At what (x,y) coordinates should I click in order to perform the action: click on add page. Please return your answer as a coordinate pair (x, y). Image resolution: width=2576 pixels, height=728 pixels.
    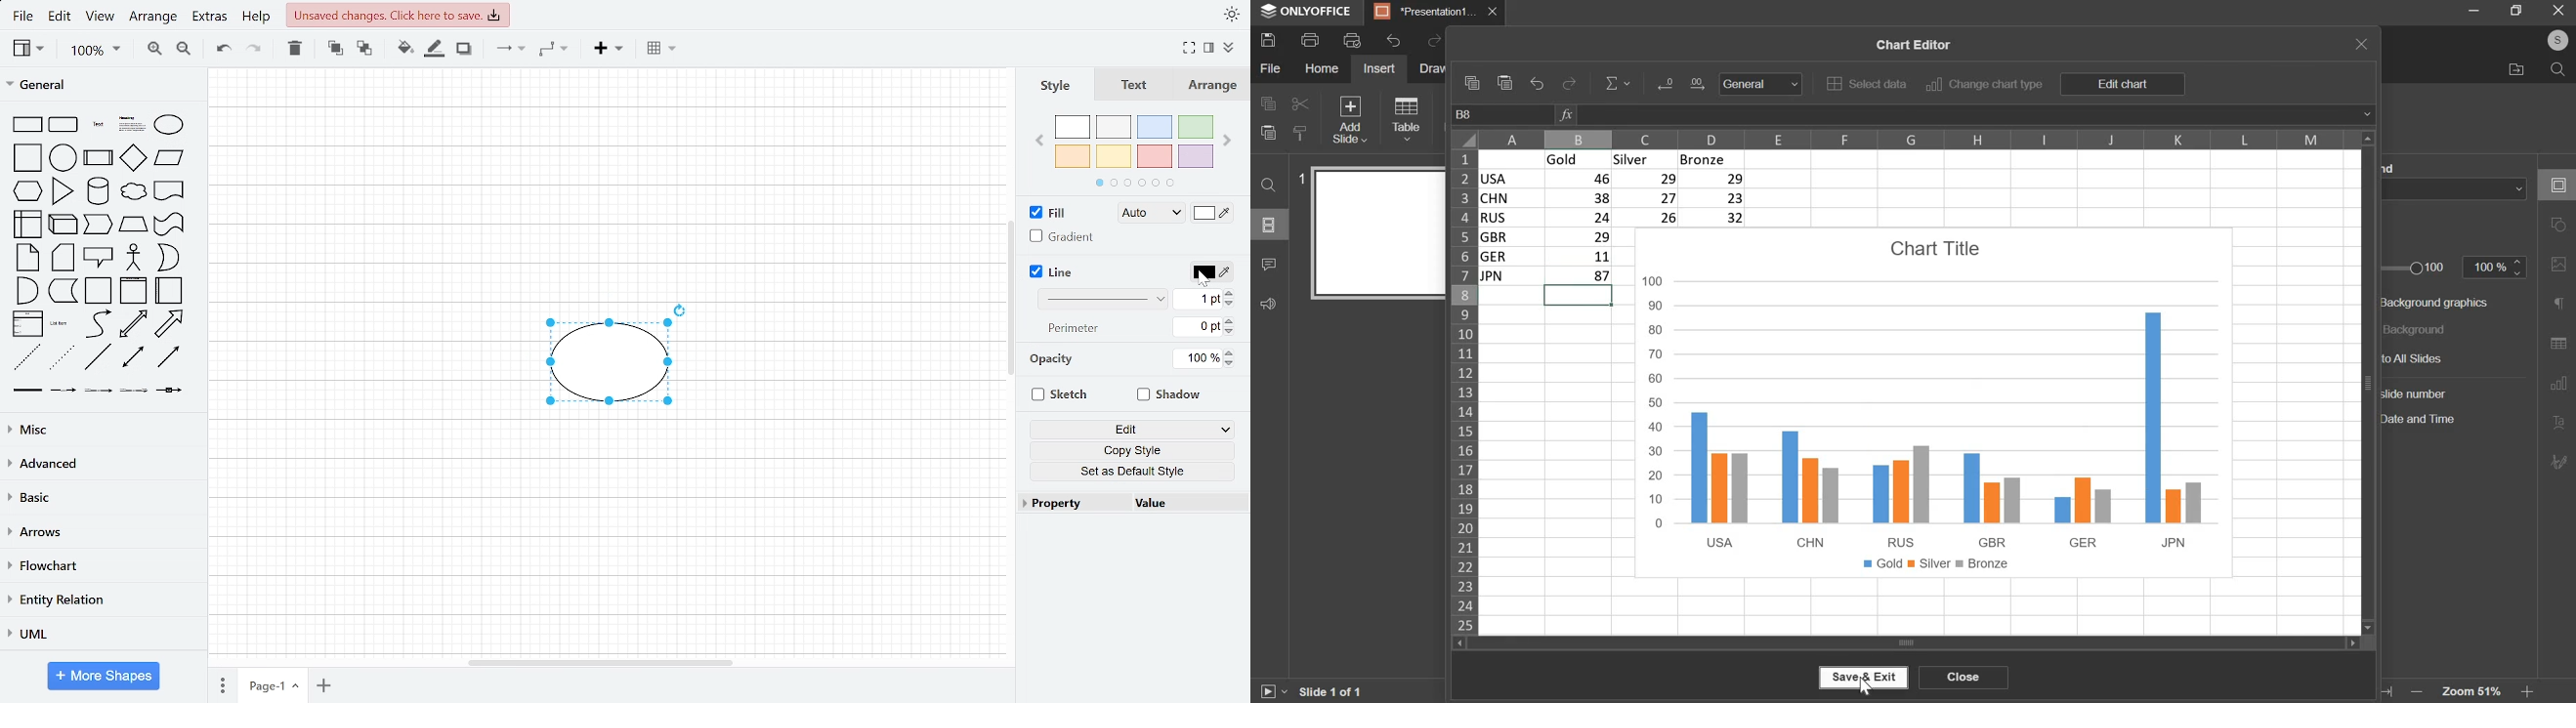
    Looking at the image, I should click on (326, 686).